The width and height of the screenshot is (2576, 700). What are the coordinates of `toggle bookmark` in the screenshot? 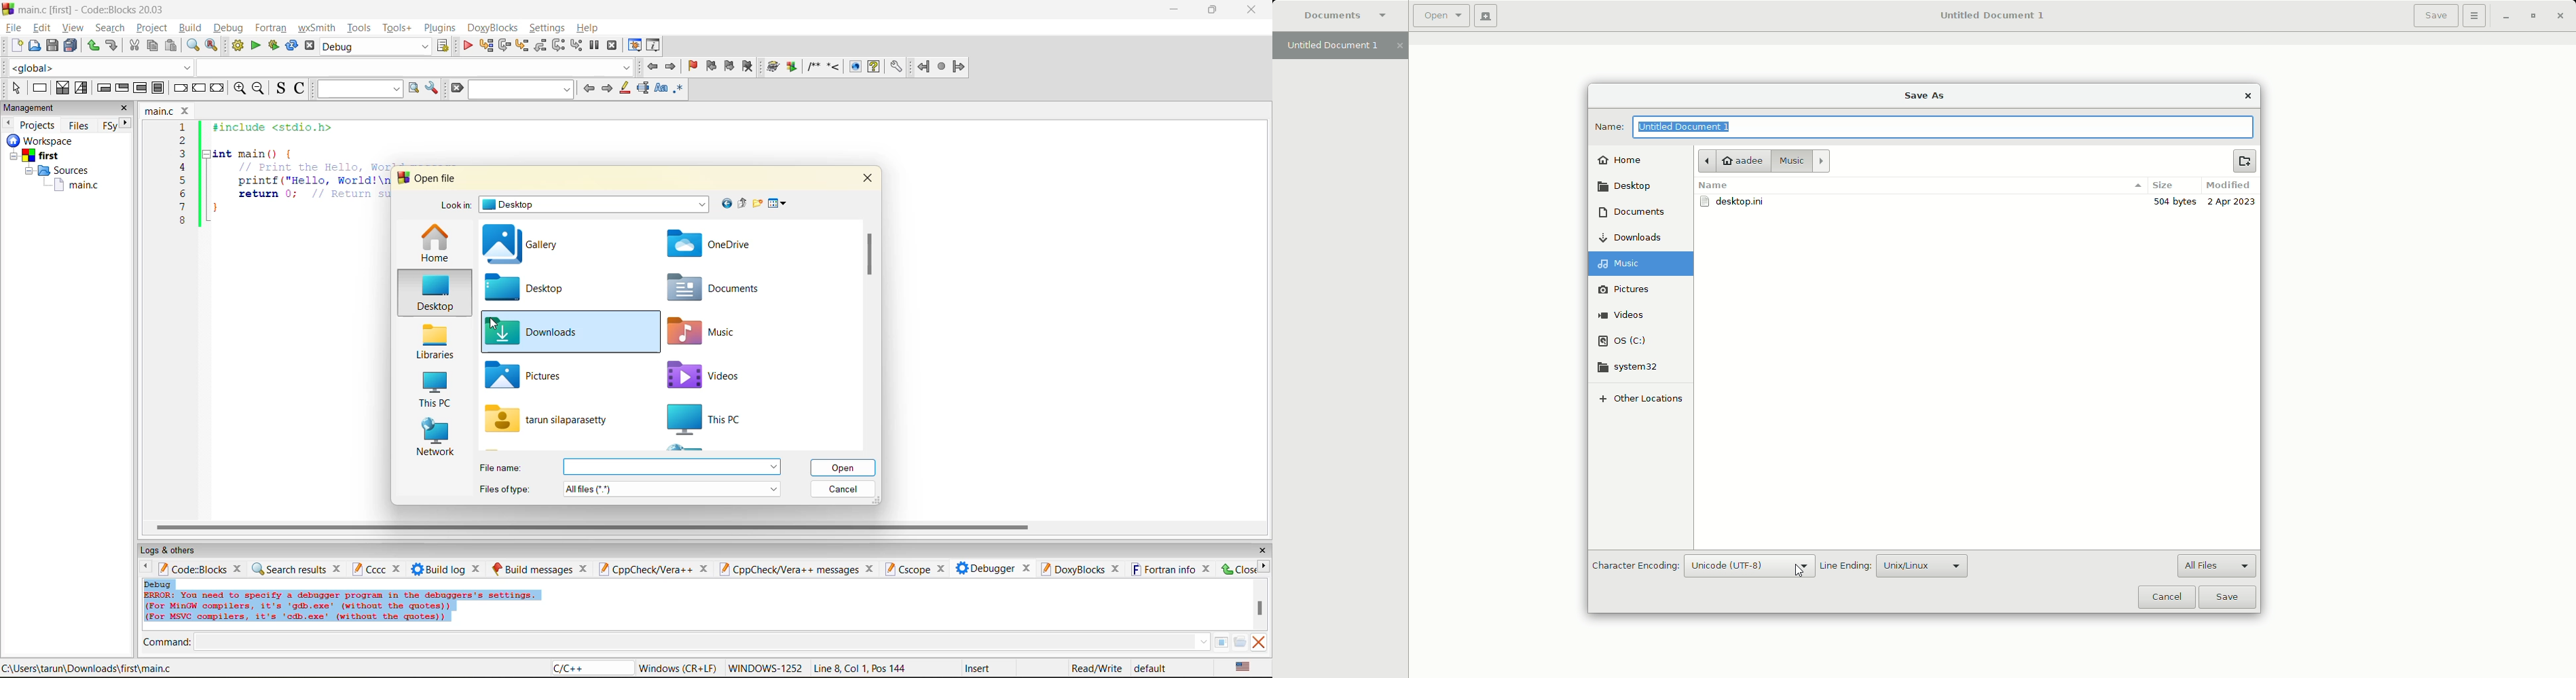 It's located at (694, 66).